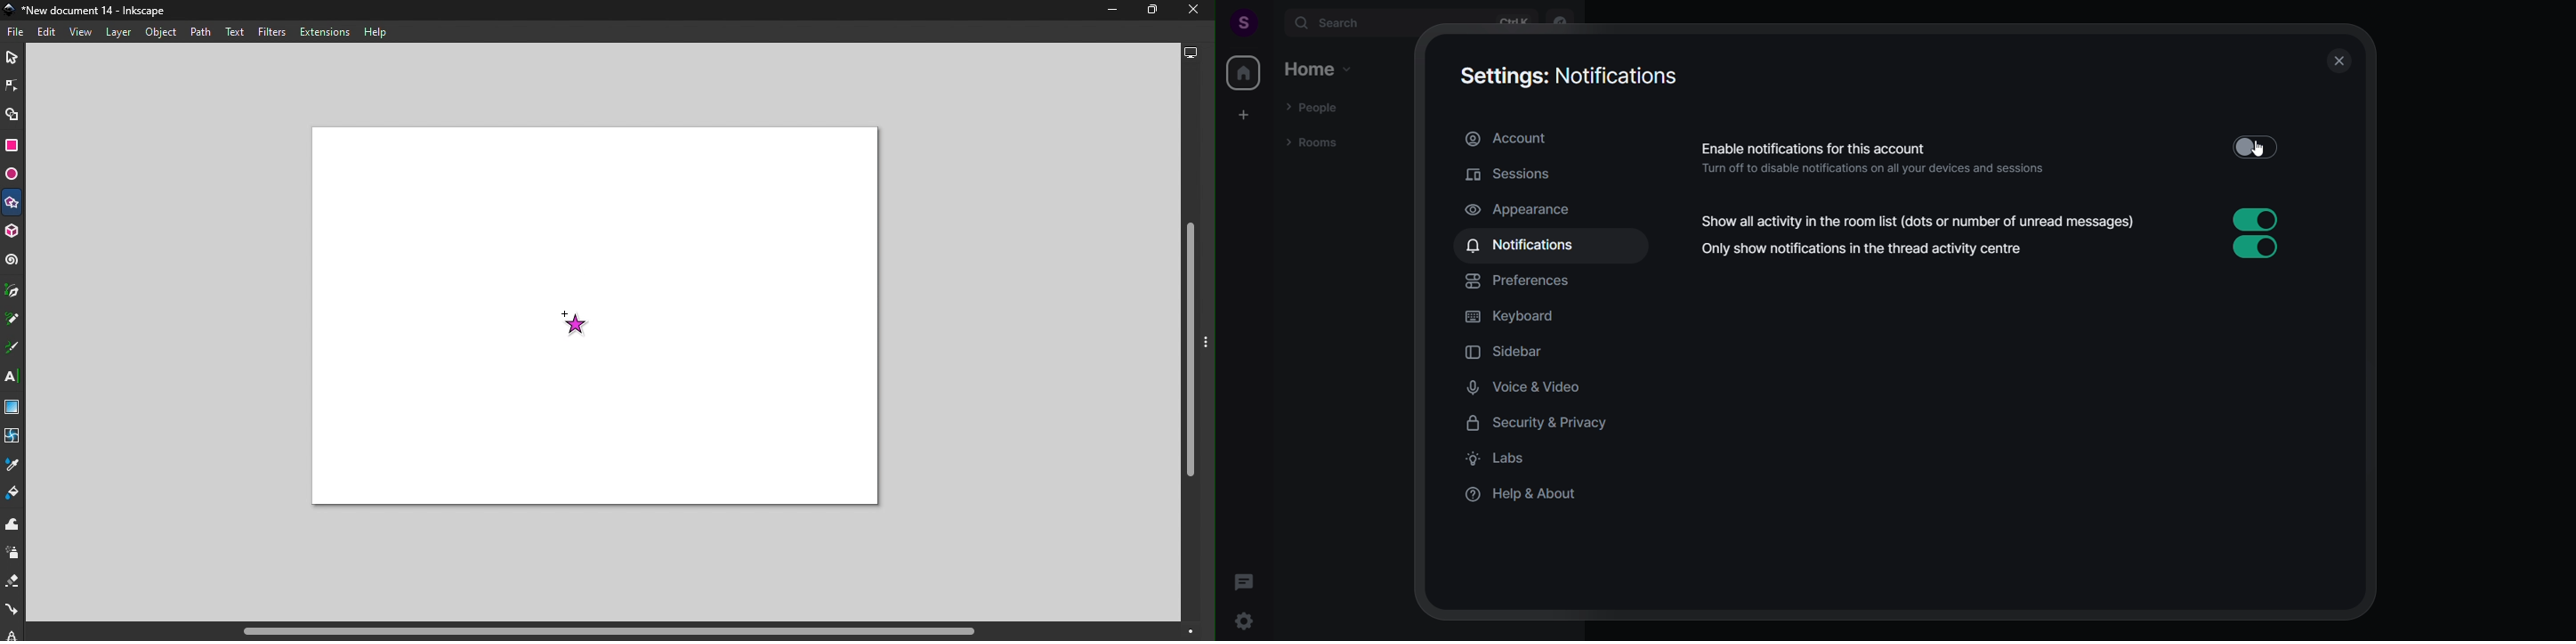 Image resolution: width=2576 pixels, height=644 pixels. What do you see at coordinates (1543, 389) in the screenshot?
I see `voice & voice` at bounding box center [1543, 389].